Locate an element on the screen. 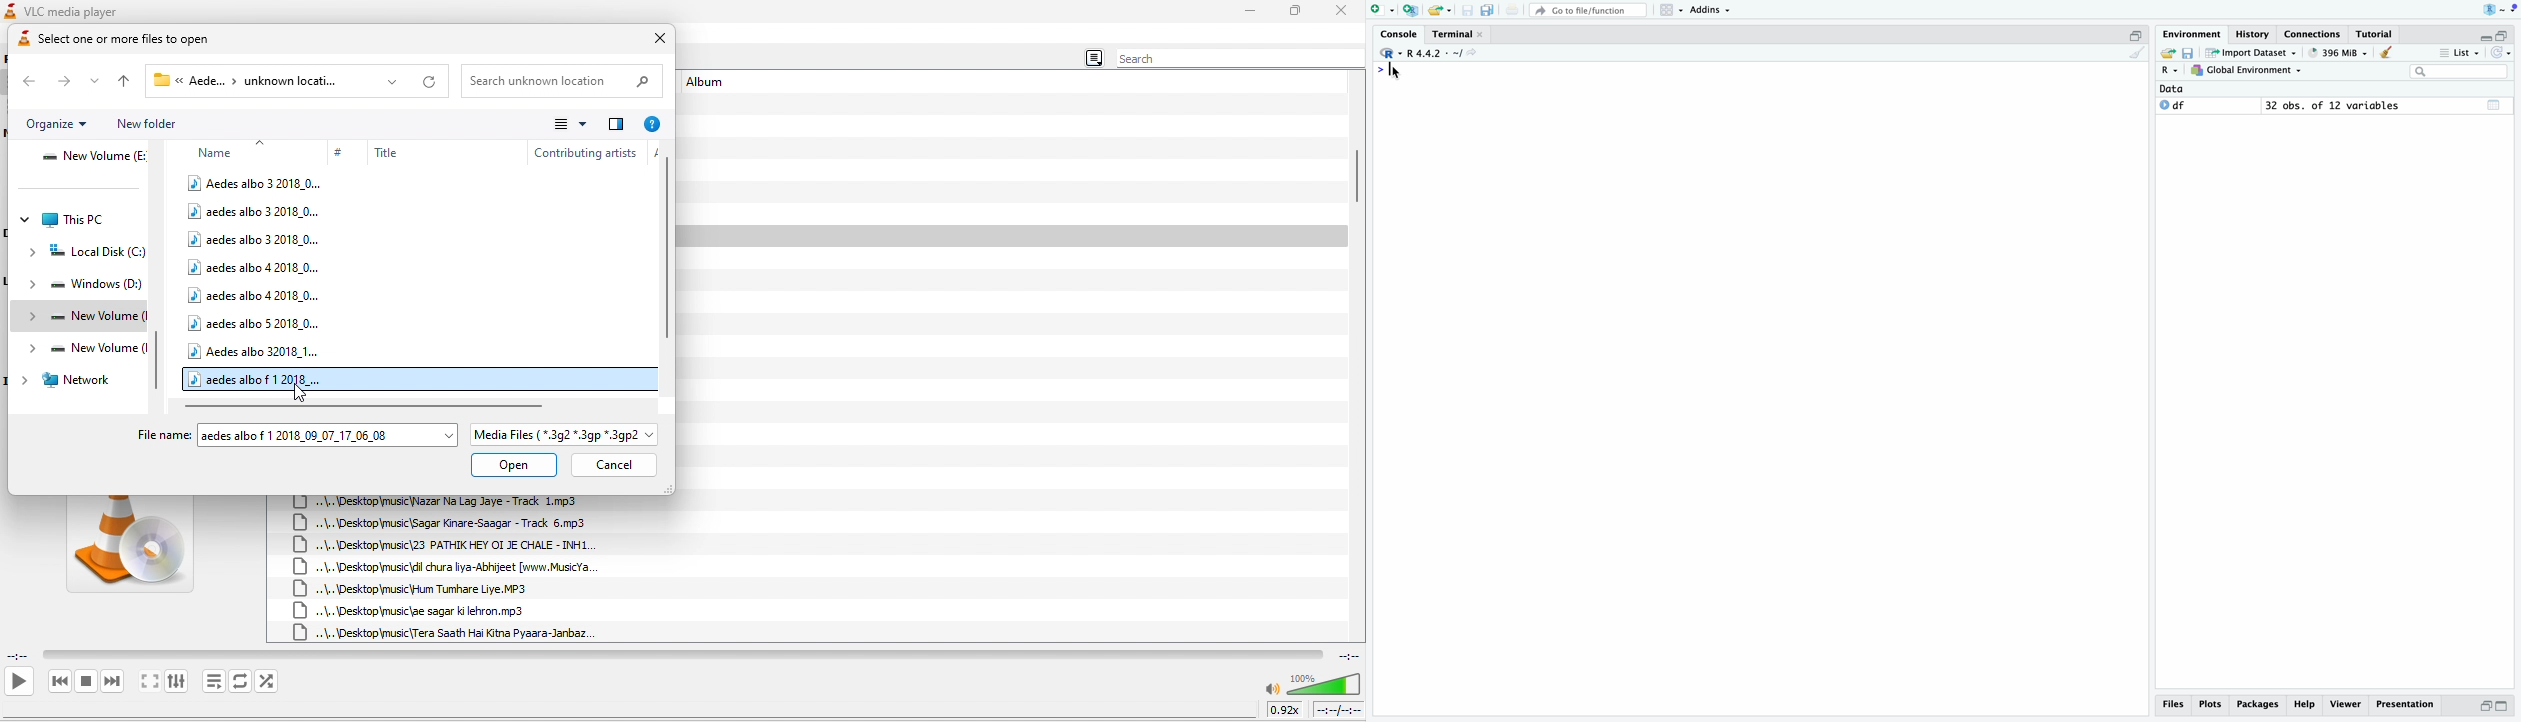  ..\..\Desktop\music\ae sagar ki lehron.mp3 is located at coordinates (418, 611).